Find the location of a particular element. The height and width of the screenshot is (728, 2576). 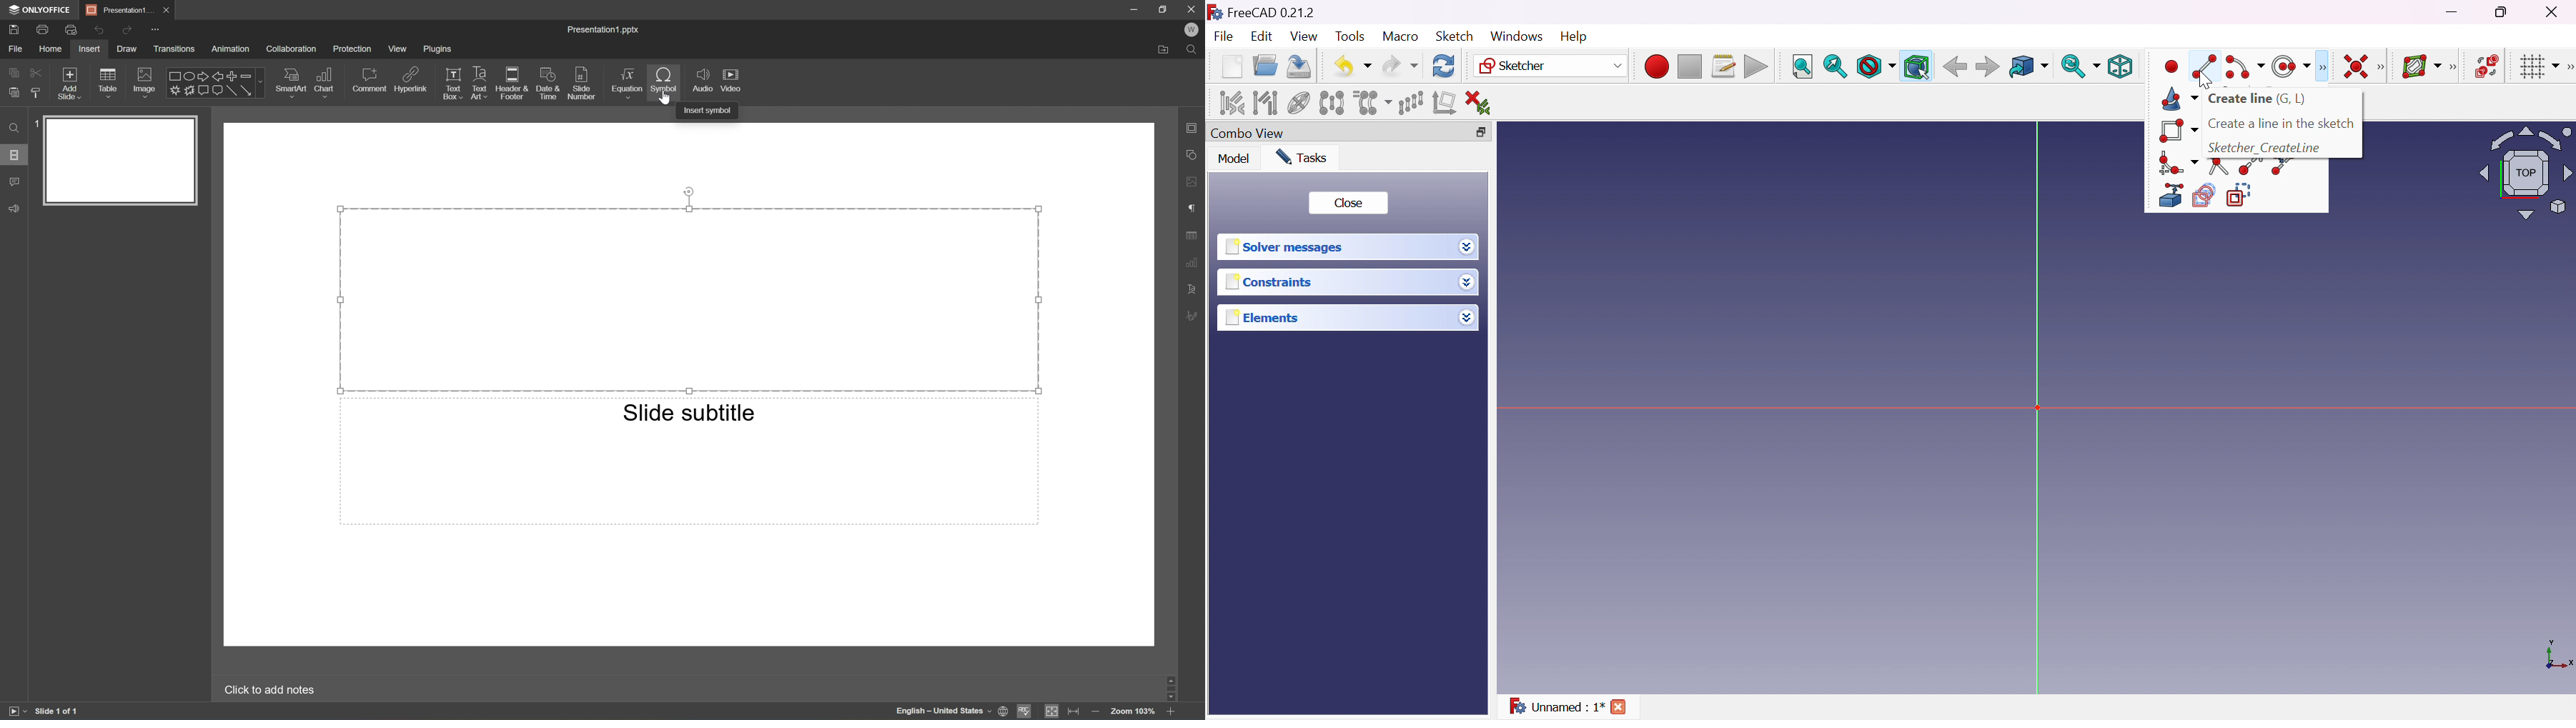

Home is located at coordinates (50, 48).